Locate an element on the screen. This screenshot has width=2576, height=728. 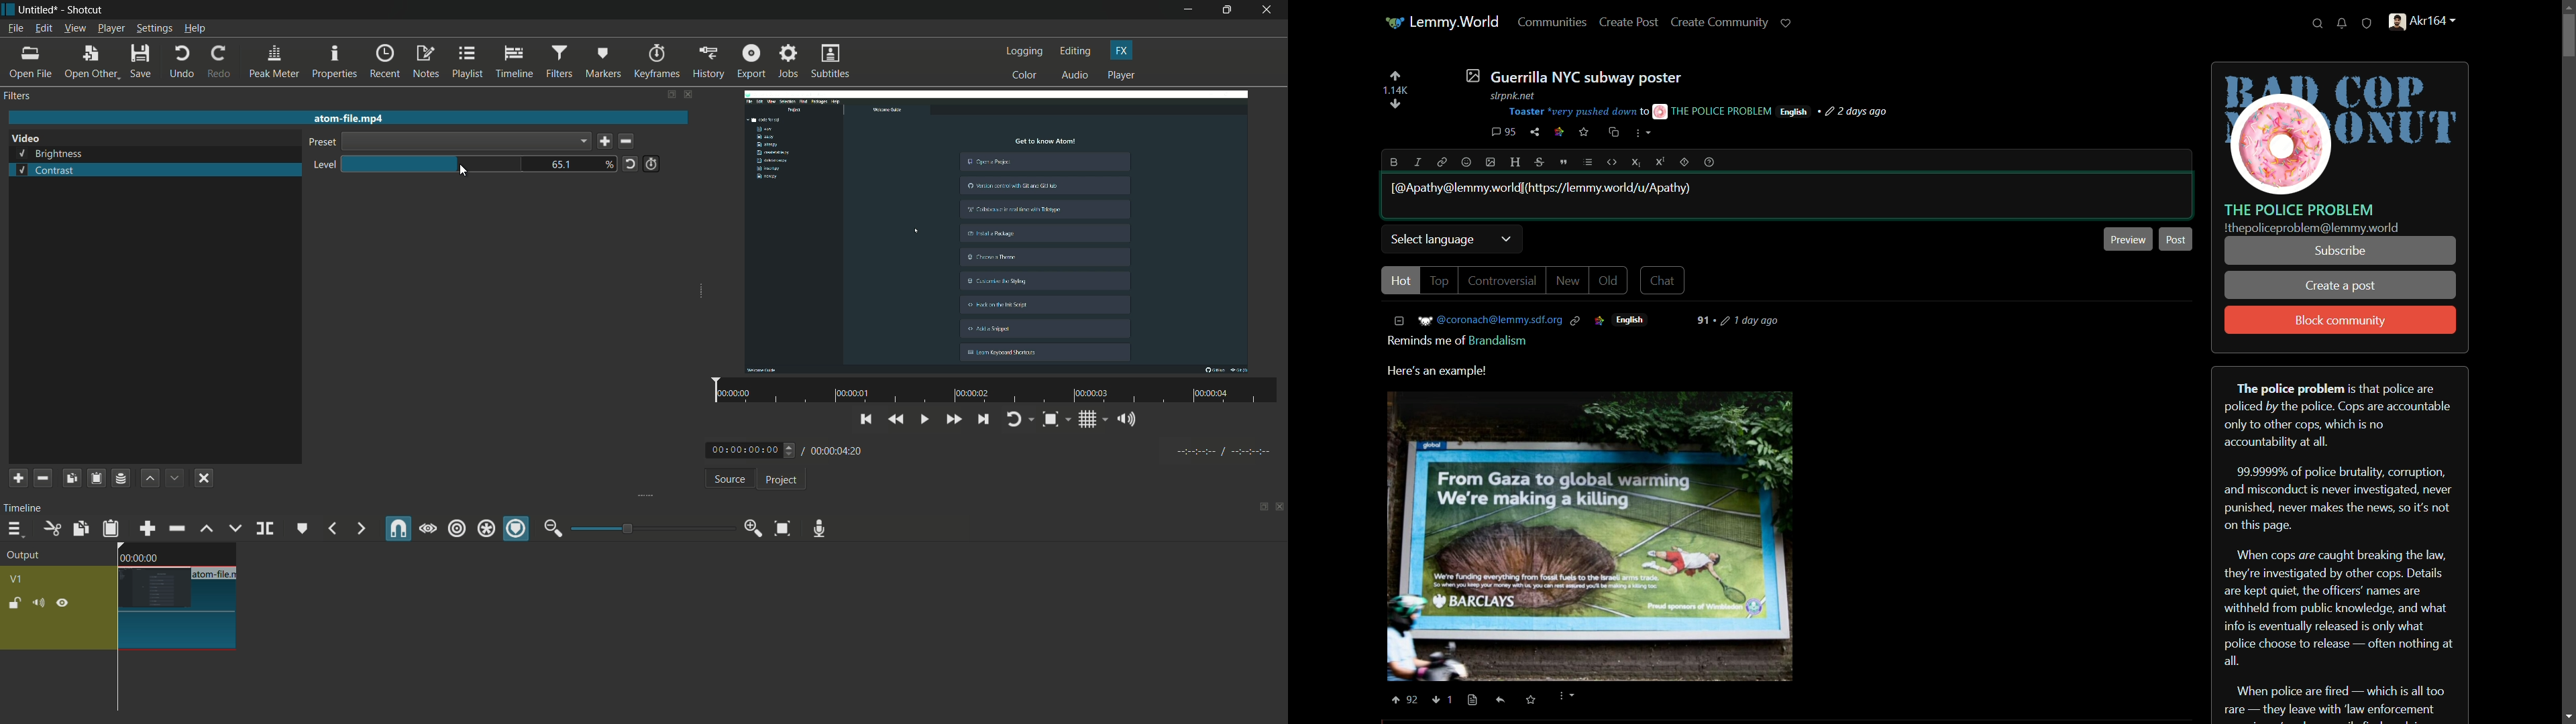
upvote is located at coordinates (1395, 76).